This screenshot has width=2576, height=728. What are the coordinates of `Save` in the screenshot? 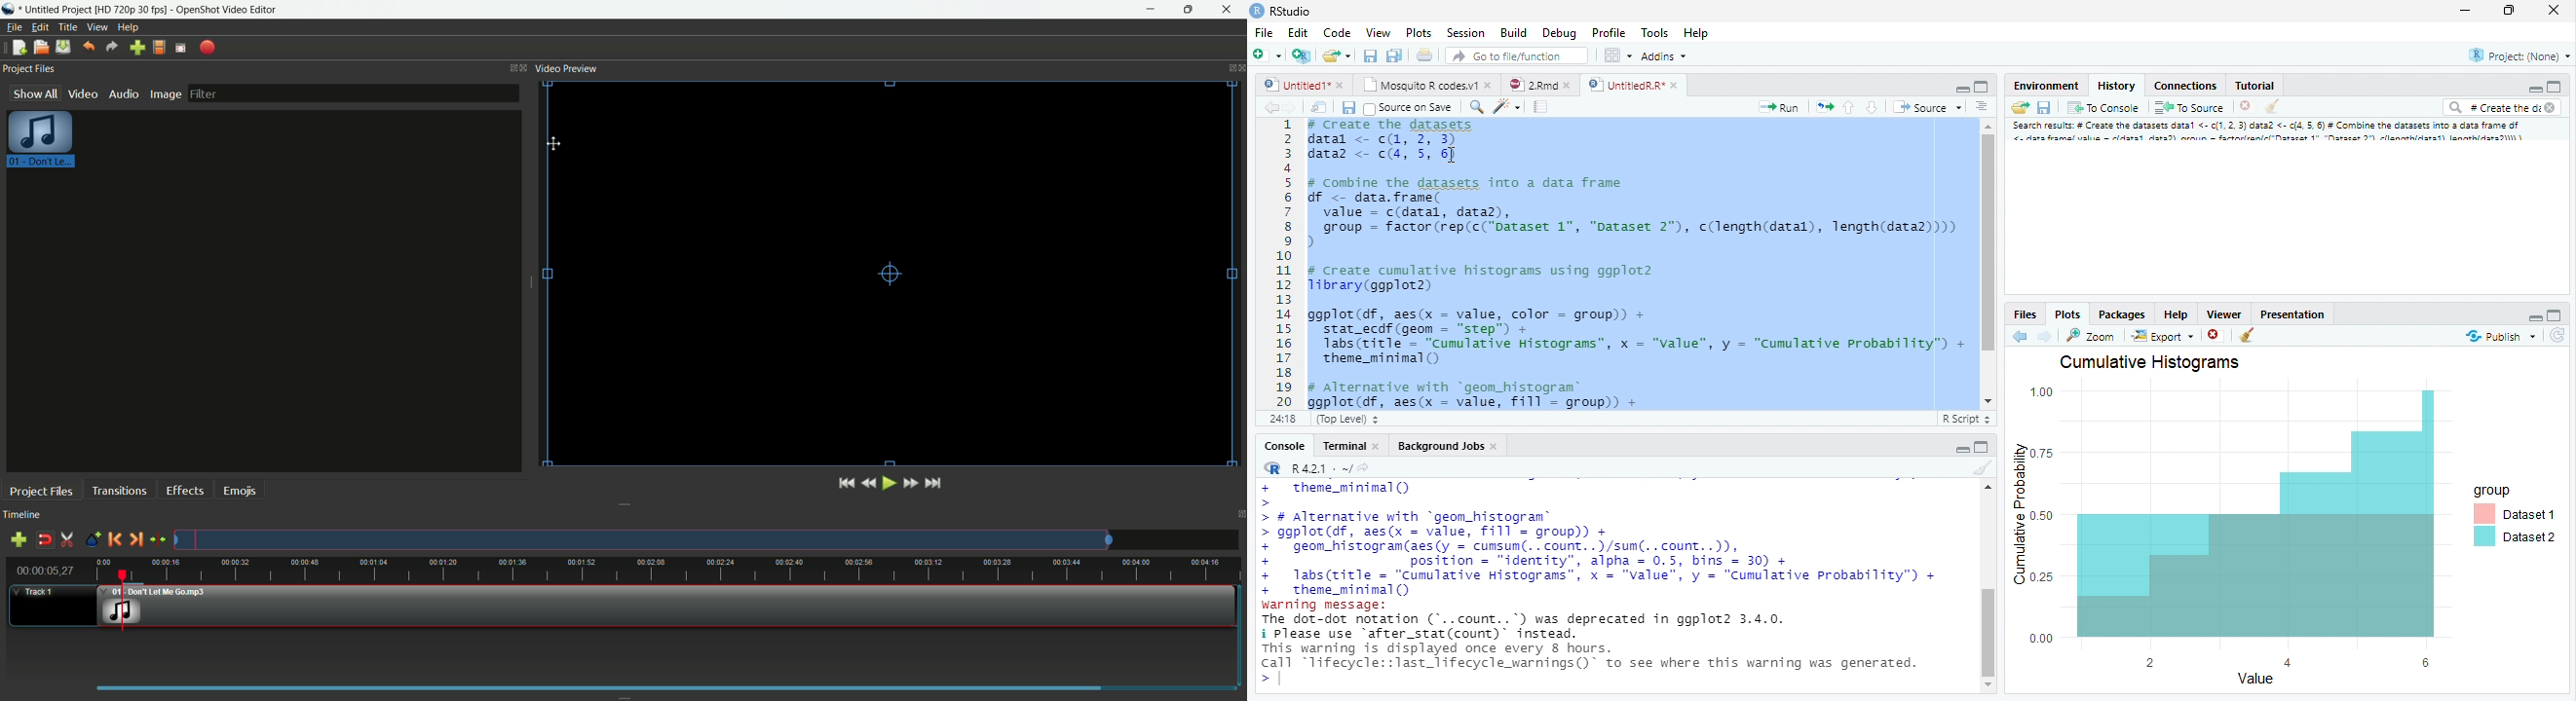 It's located at (1370, 55).